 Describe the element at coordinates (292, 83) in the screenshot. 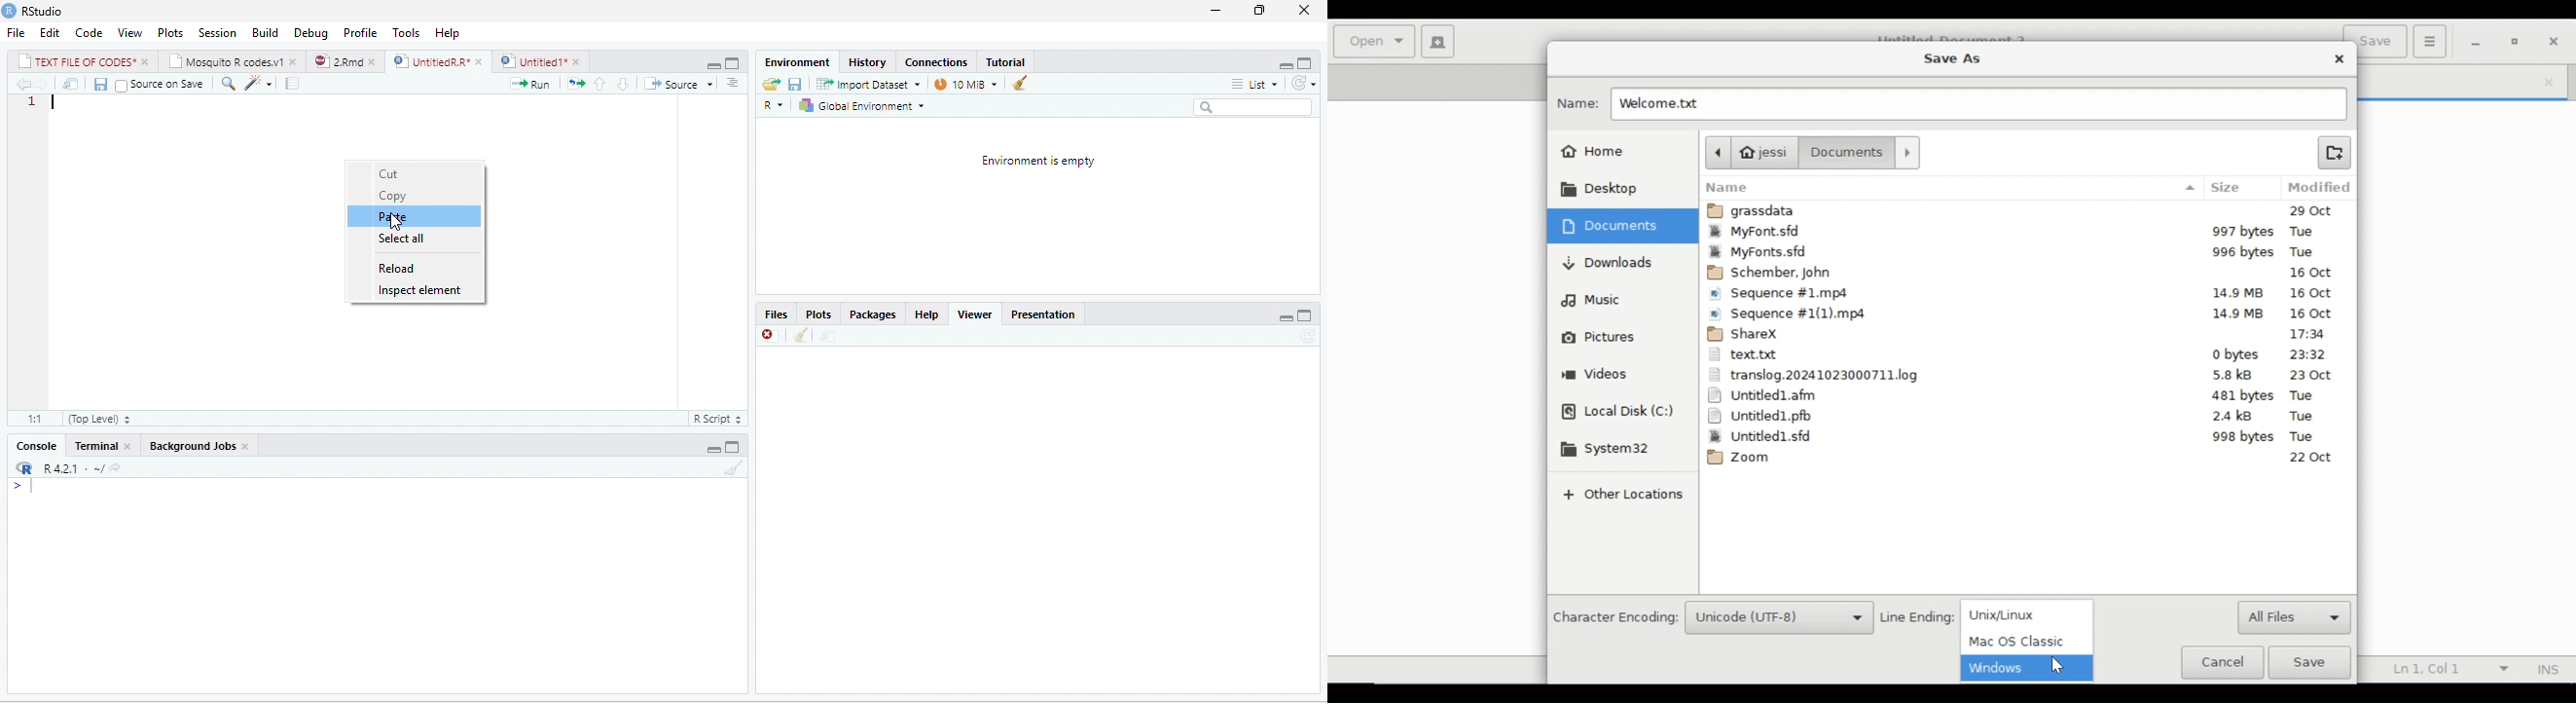

I see `compile report` at that location.